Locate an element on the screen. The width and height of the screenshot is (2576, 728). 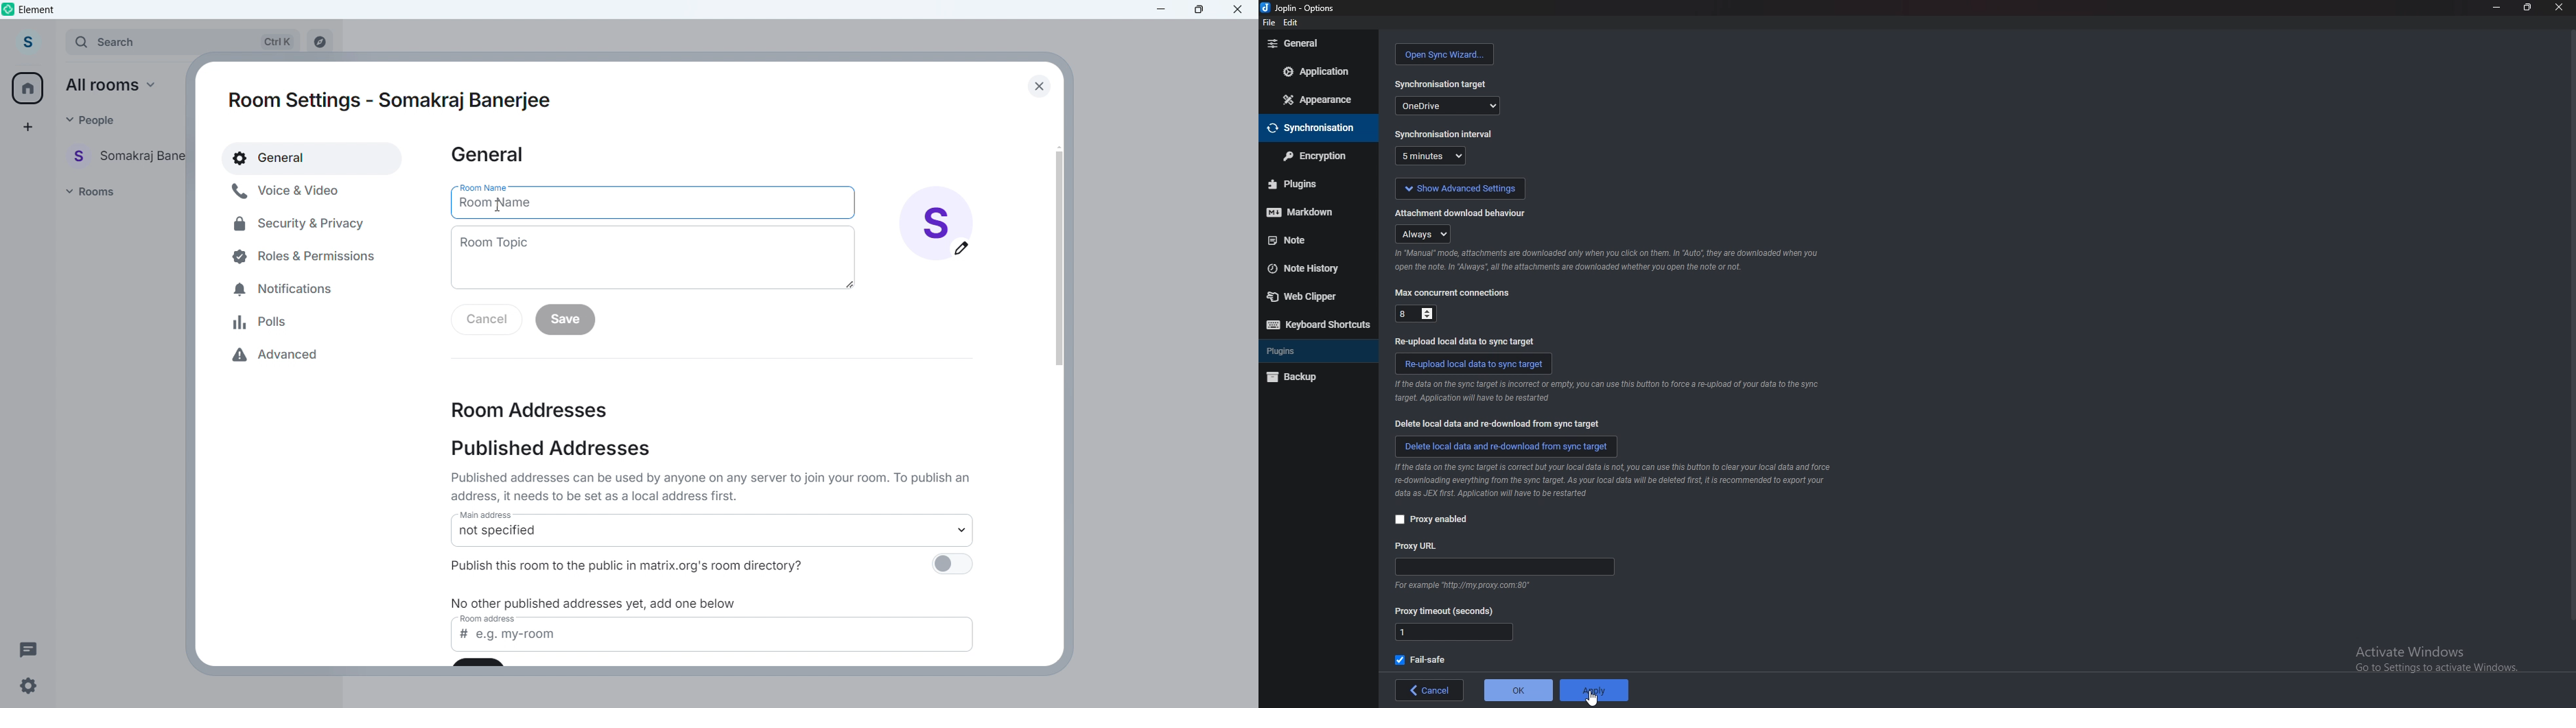
Scroll bar  is located at coordinates (1058, 258).